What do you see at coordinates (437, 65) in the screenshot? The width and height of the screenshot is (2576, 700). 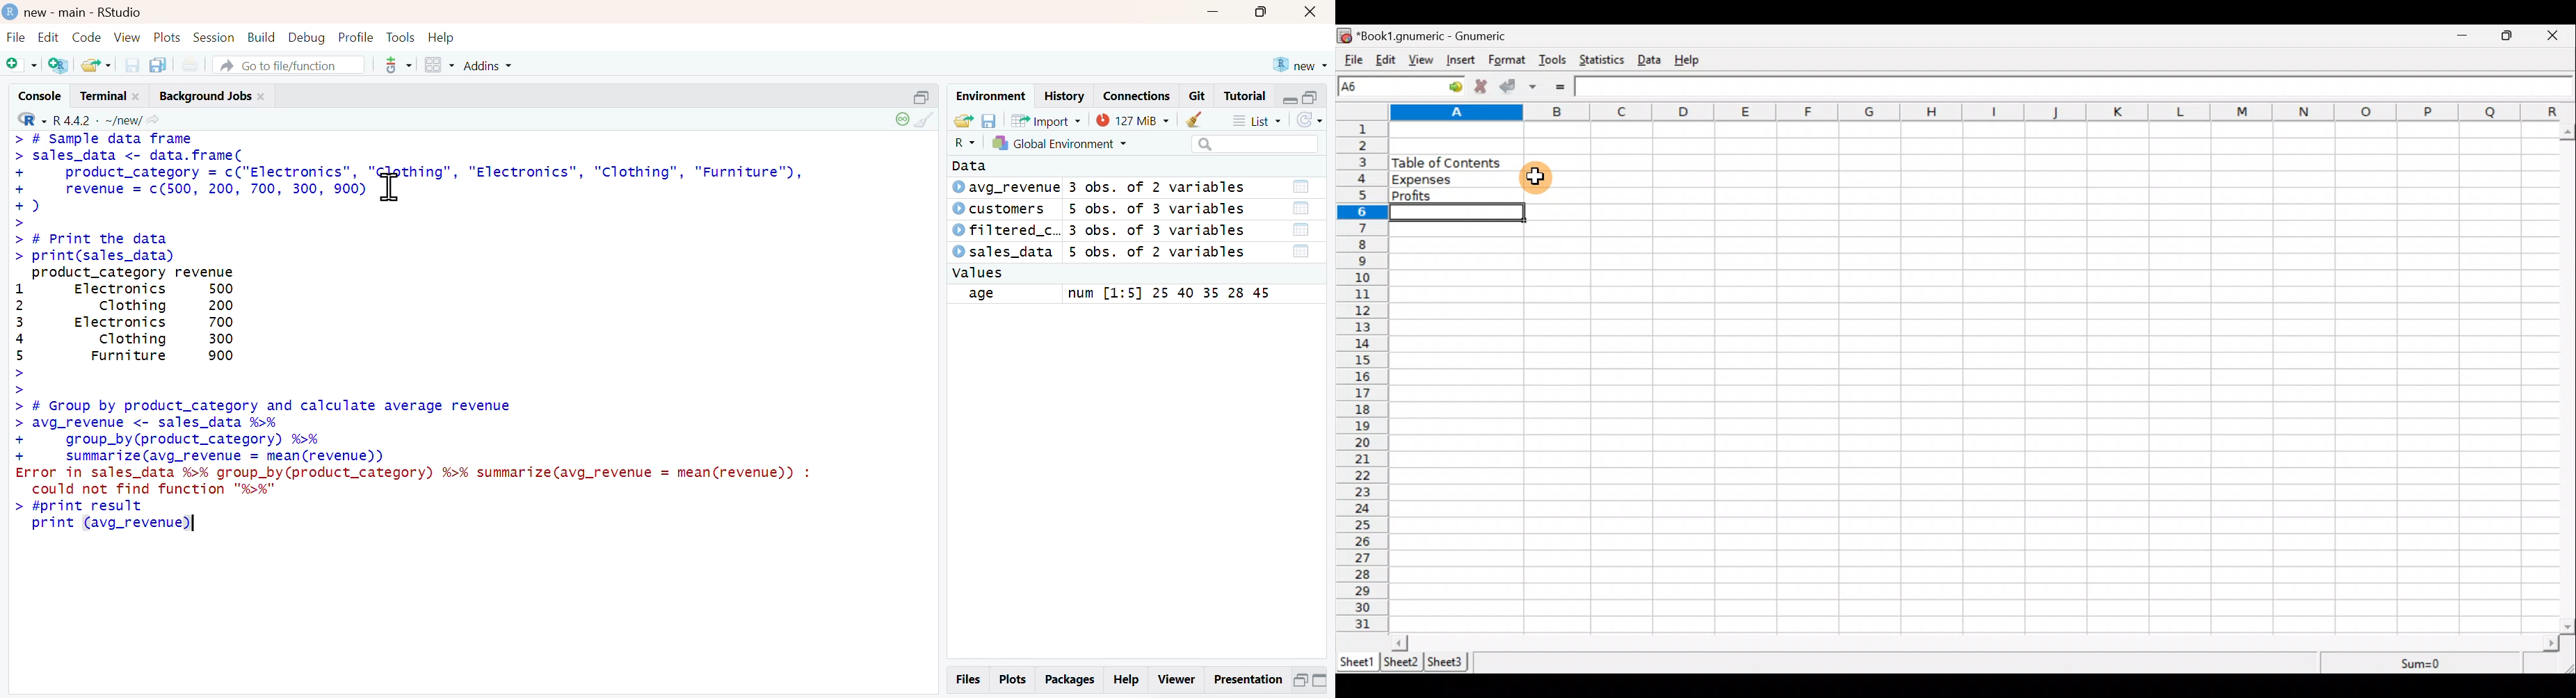 I see `Workspace panes` at bounding box center [437, 65].